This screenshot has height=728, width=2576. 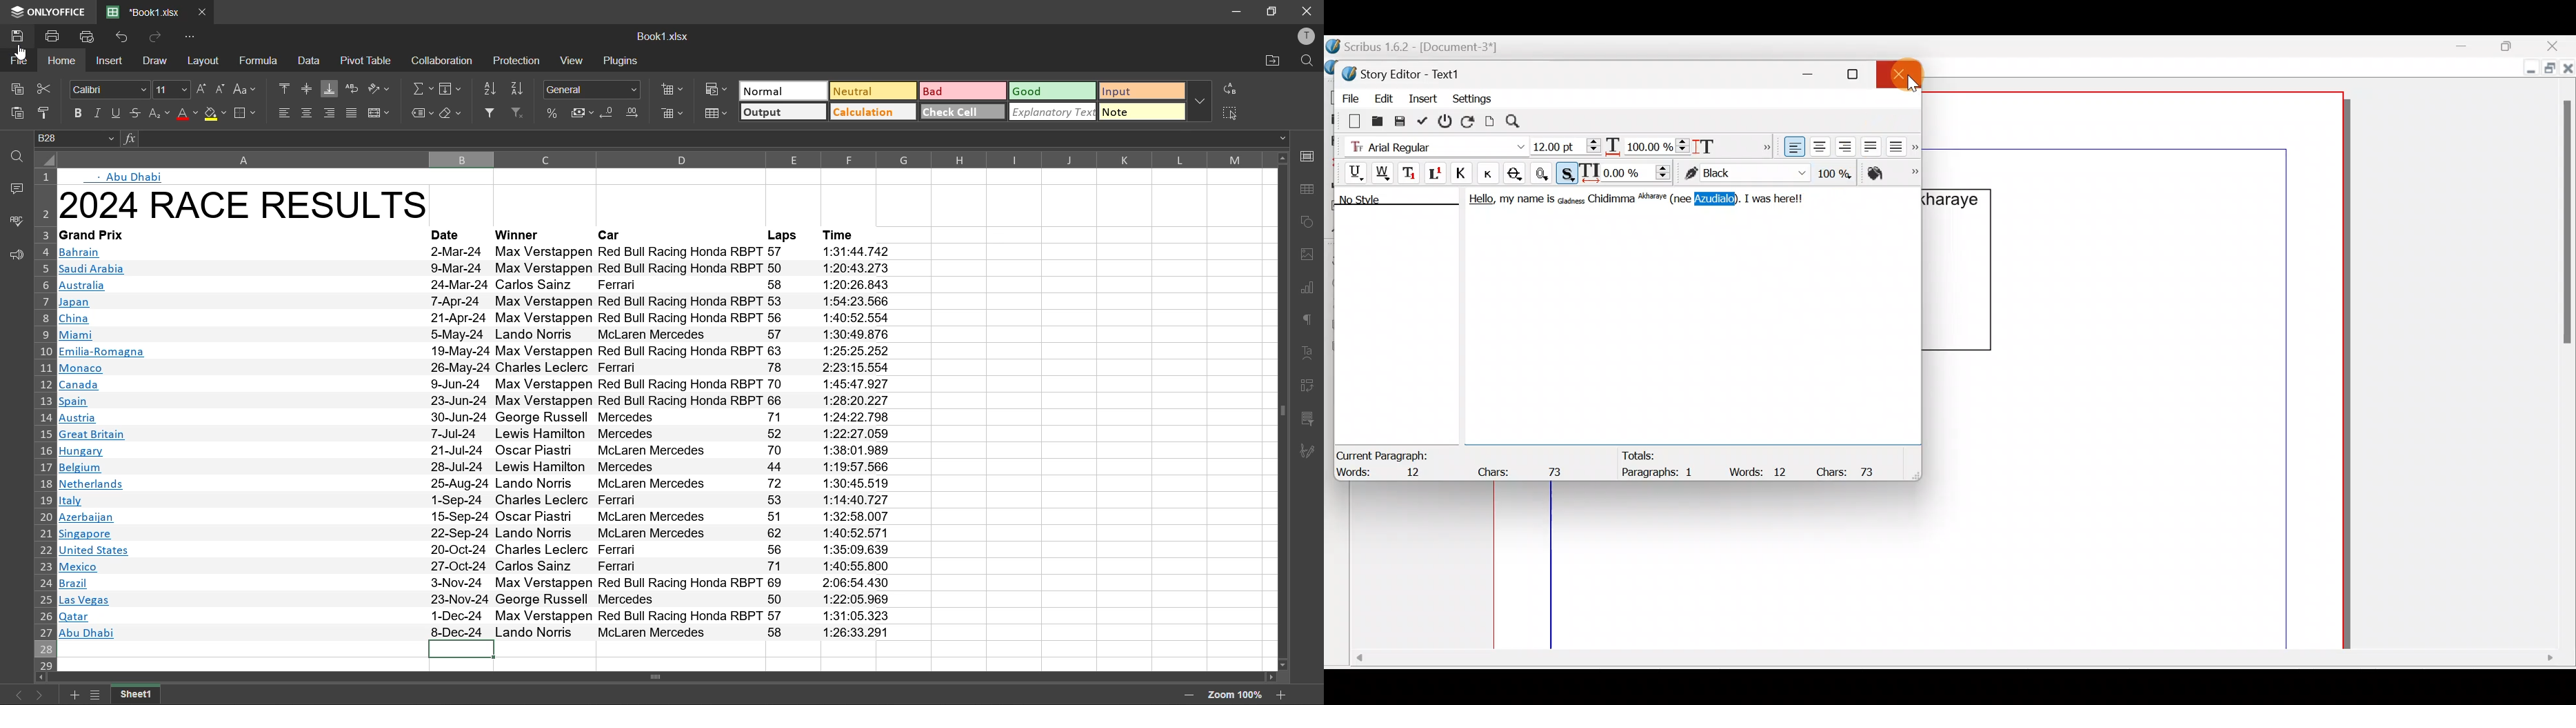 What do you see at coordinates (419, 89) in the screenshot?
I see `summation` at bounding box center [419, 89].